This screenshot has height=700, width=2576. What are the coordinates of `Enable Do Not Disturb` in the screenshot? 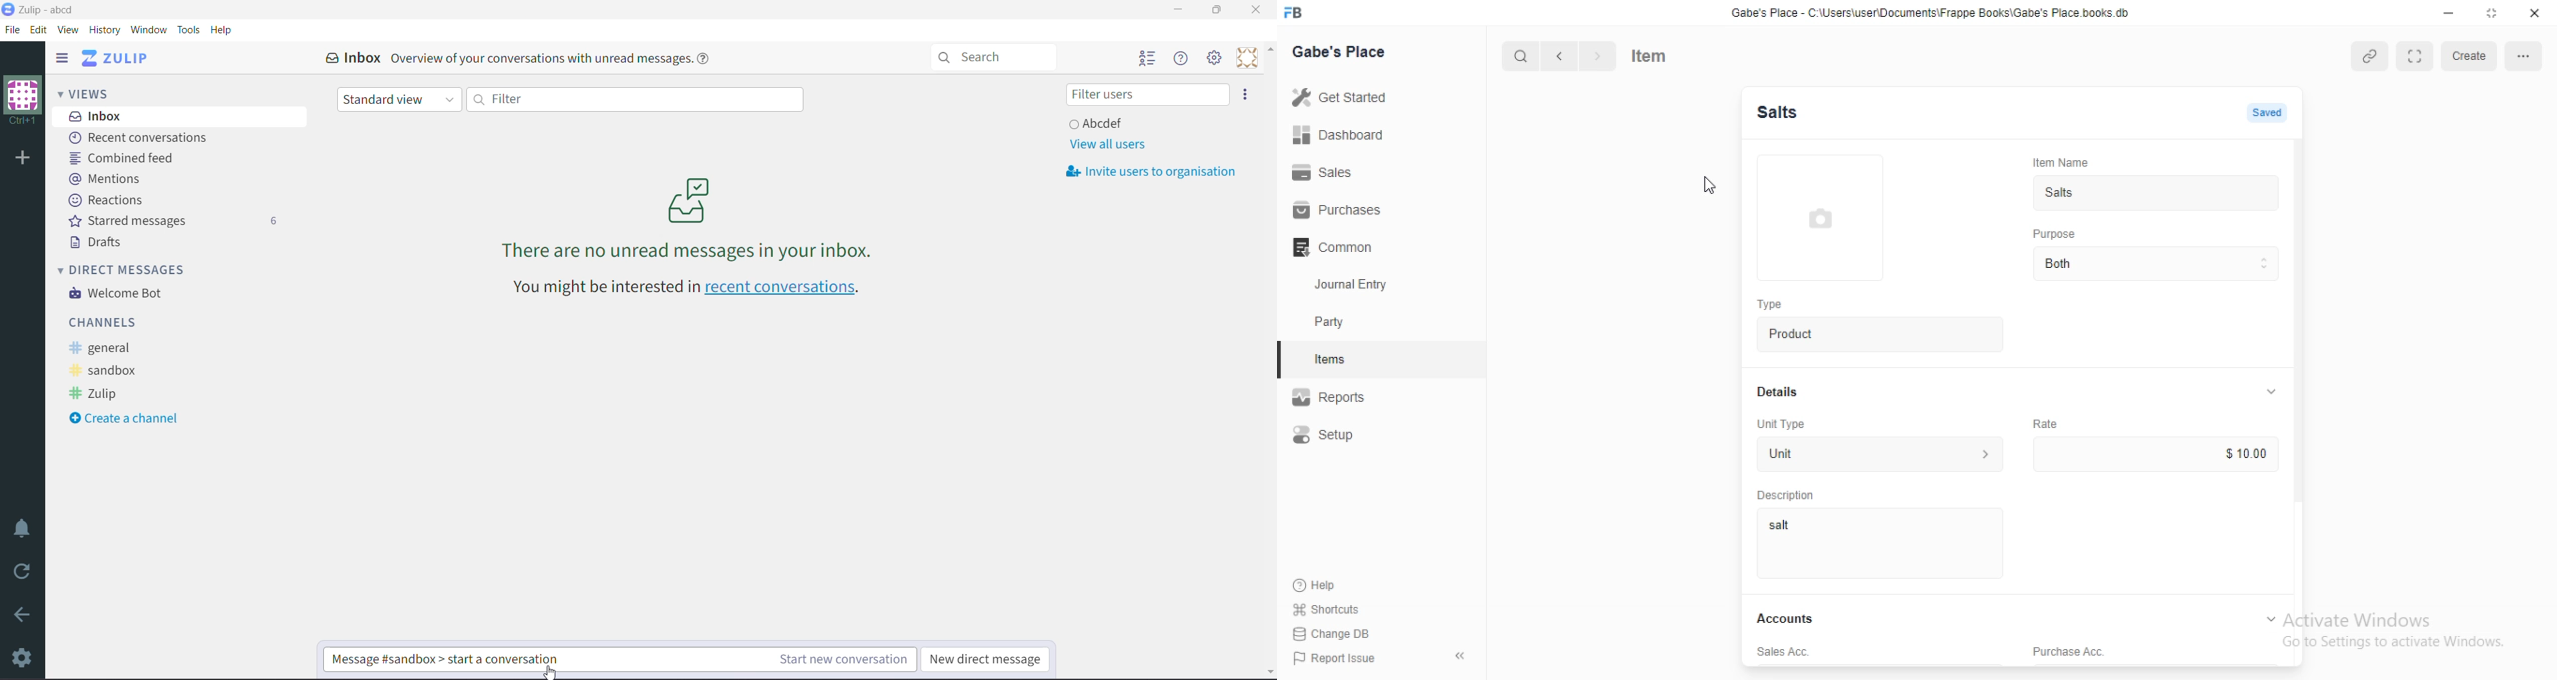 It's located at (23, 528).